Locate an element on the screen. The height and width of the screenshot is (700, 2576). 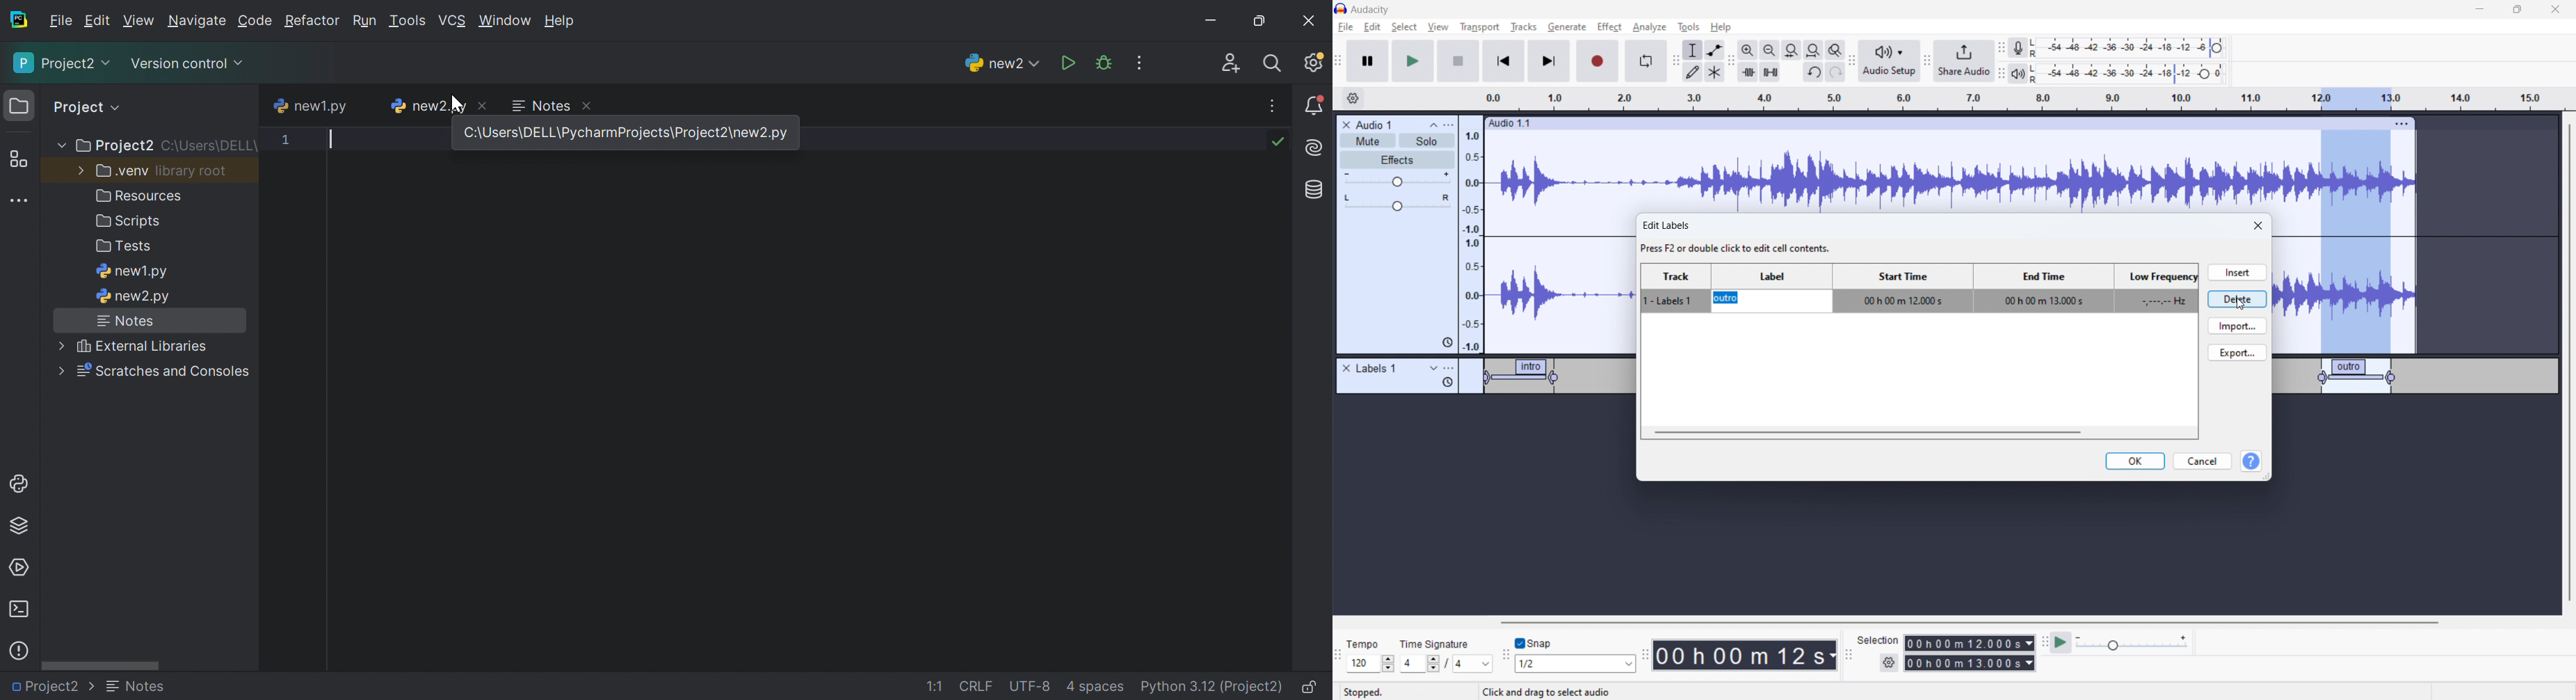
file is located at coordinates (1346, 27).